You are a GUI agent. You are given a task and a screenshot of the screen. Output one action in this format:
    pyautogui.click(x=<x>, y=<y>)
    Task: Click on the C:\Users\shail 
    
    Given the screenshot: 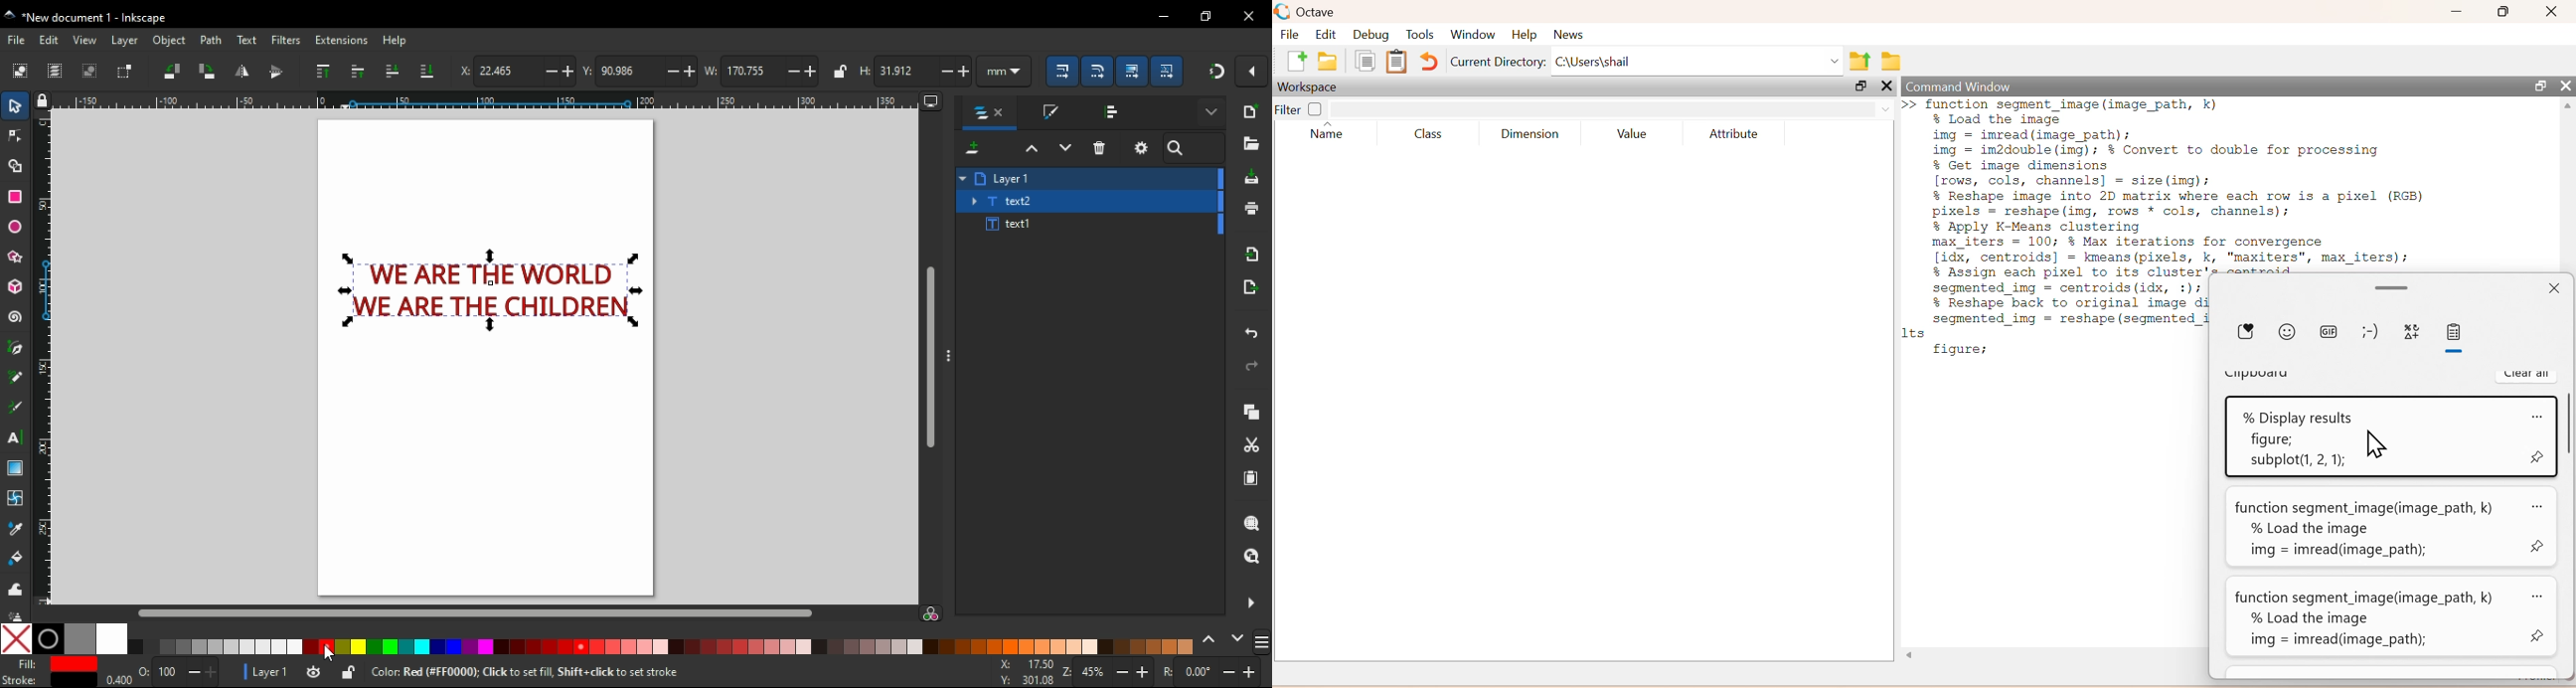 What is the action you would take?
    pyautogui.click(x=1699, y=64)
    